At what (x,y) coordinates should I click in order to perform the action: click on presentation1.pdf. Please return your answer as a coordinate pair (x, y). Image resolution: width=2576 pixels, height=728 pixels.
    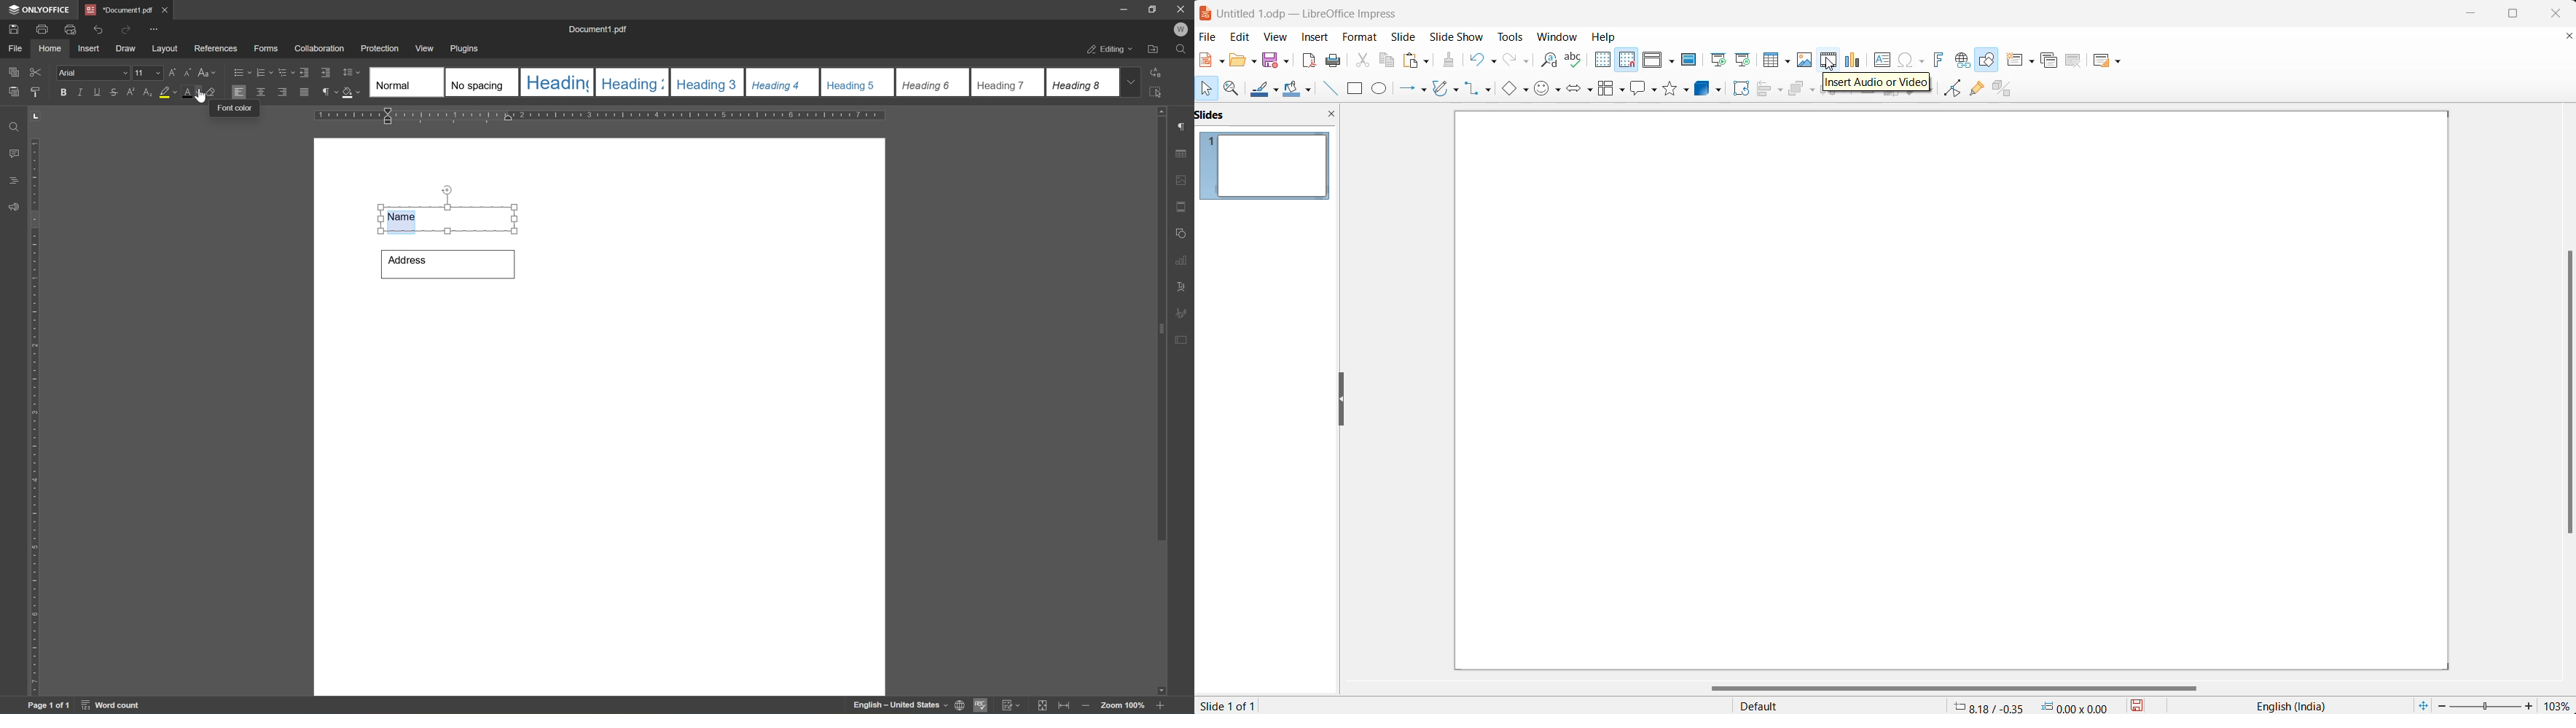
    Looking at the image, I should click on (118, 10).